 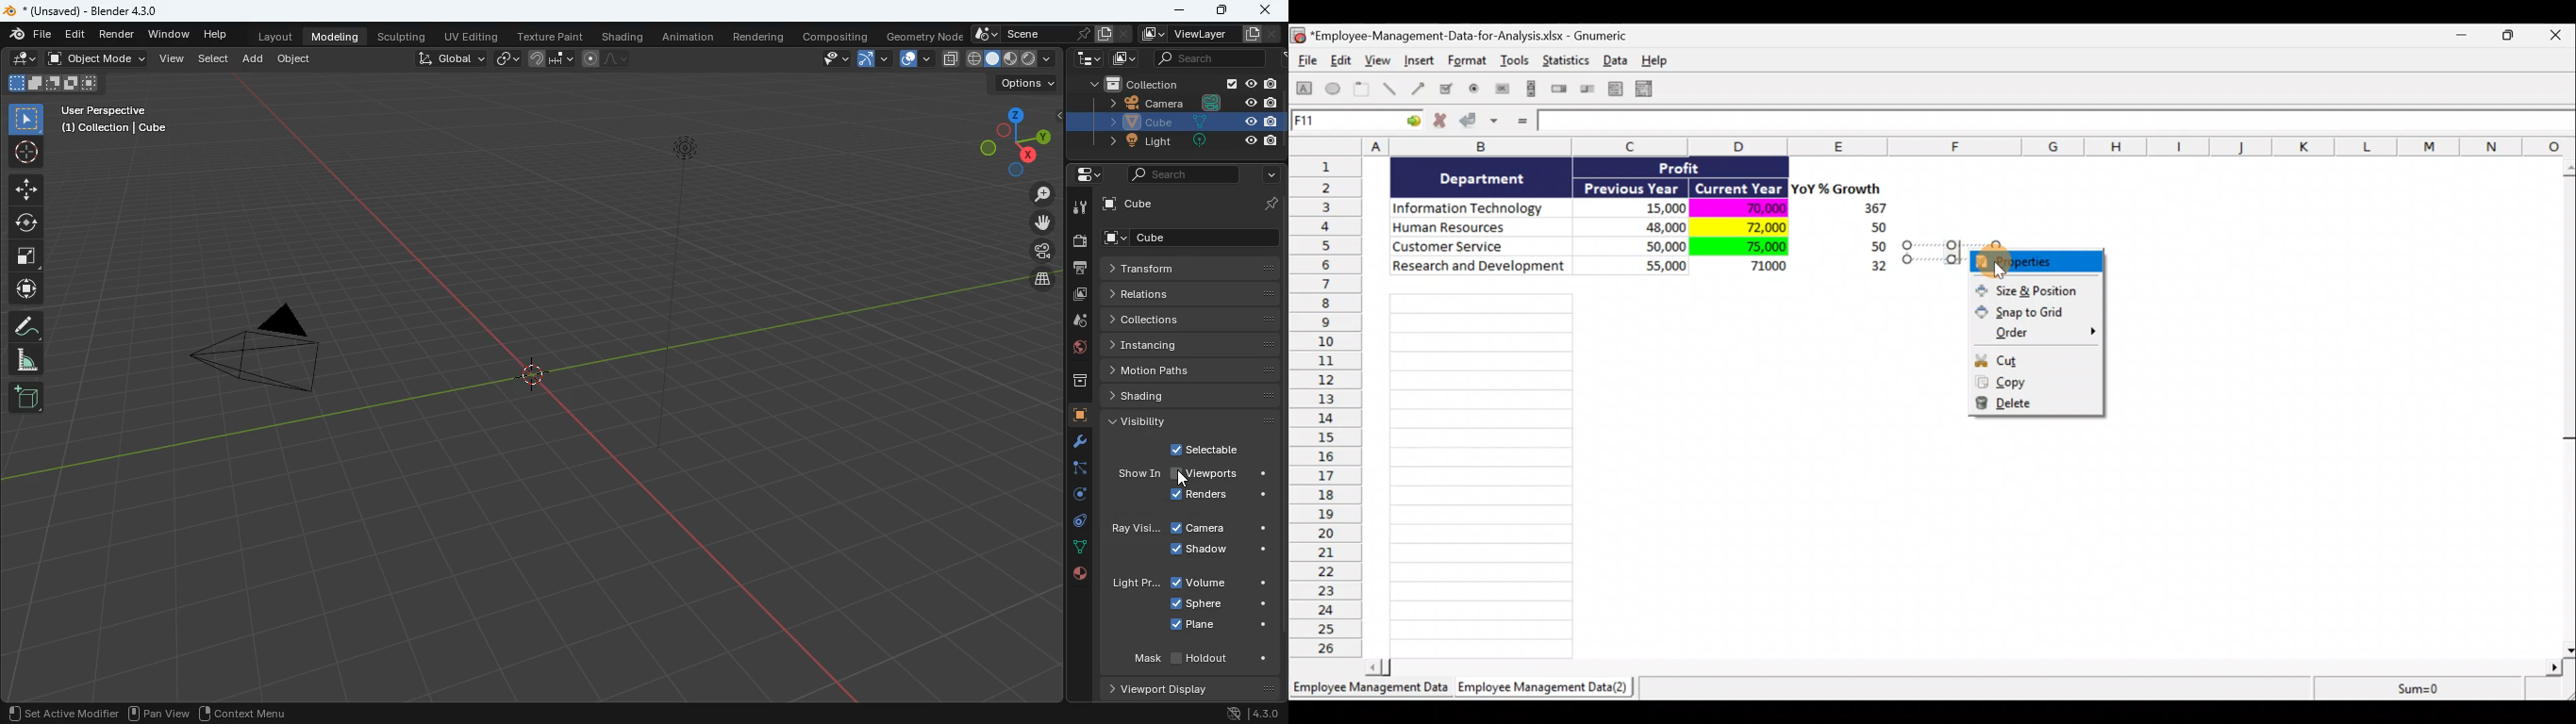 I want to click on Delete, so click(x=2042, y=406).